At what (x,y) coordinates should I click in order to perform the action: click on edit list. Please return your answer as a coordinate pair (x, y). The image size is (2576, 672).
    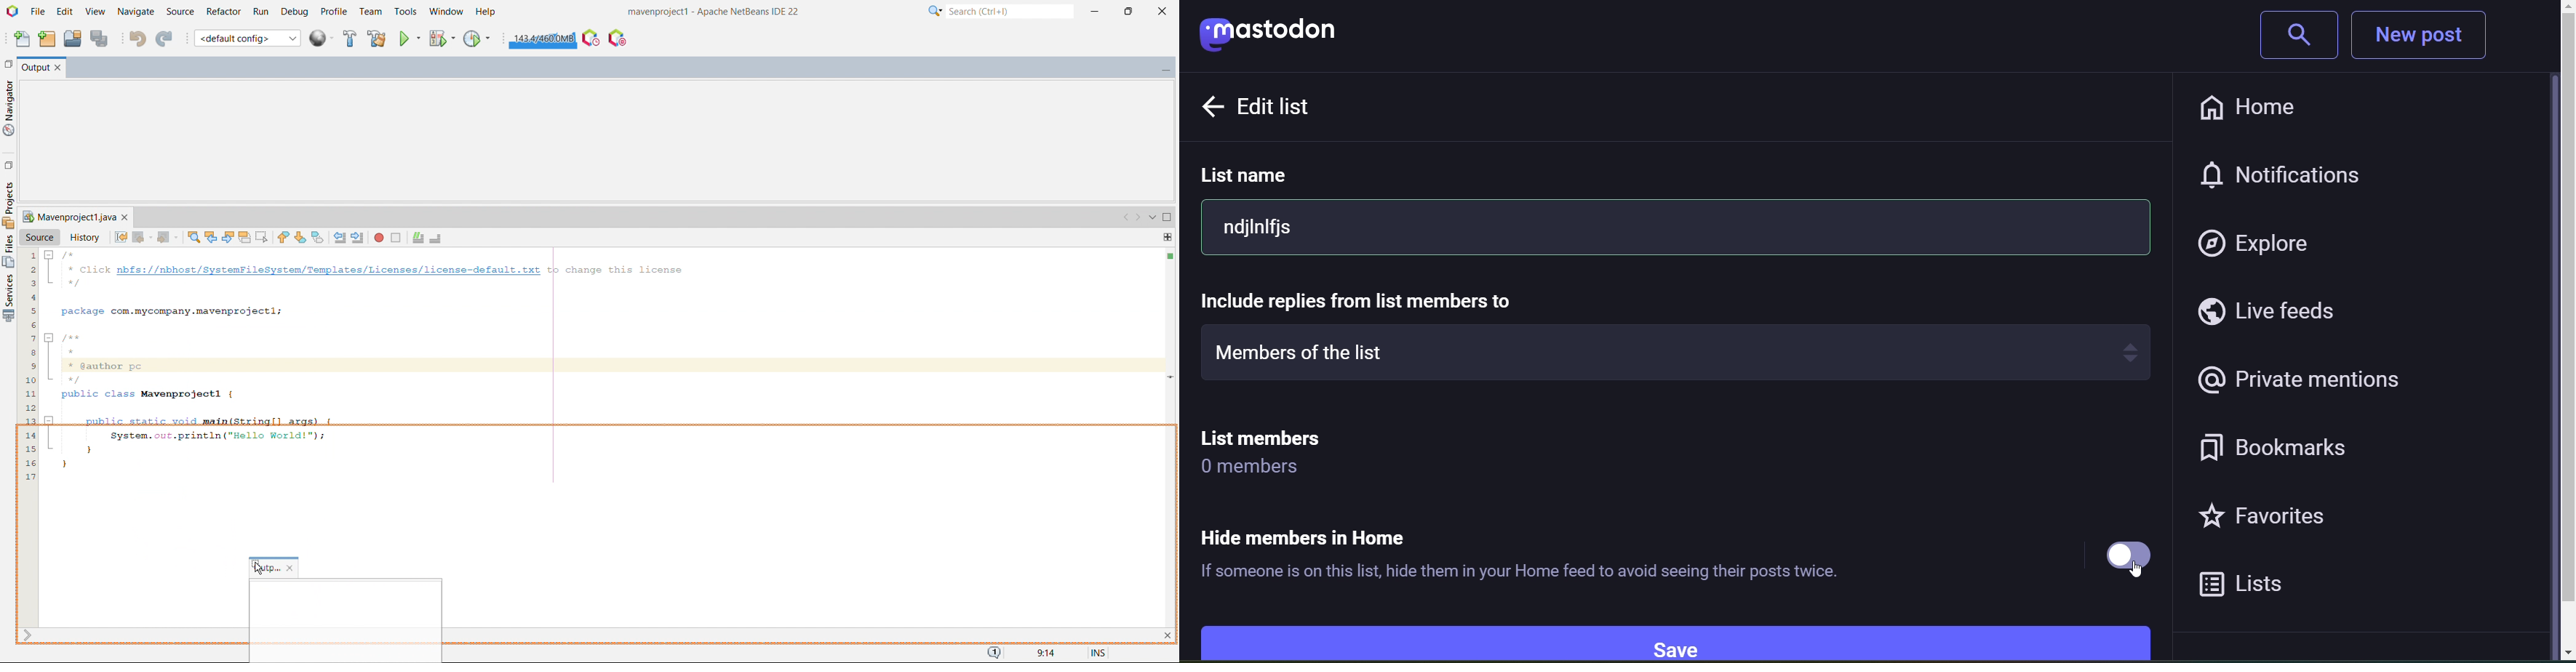
    Looking at the image, I should click on (1293, 108).